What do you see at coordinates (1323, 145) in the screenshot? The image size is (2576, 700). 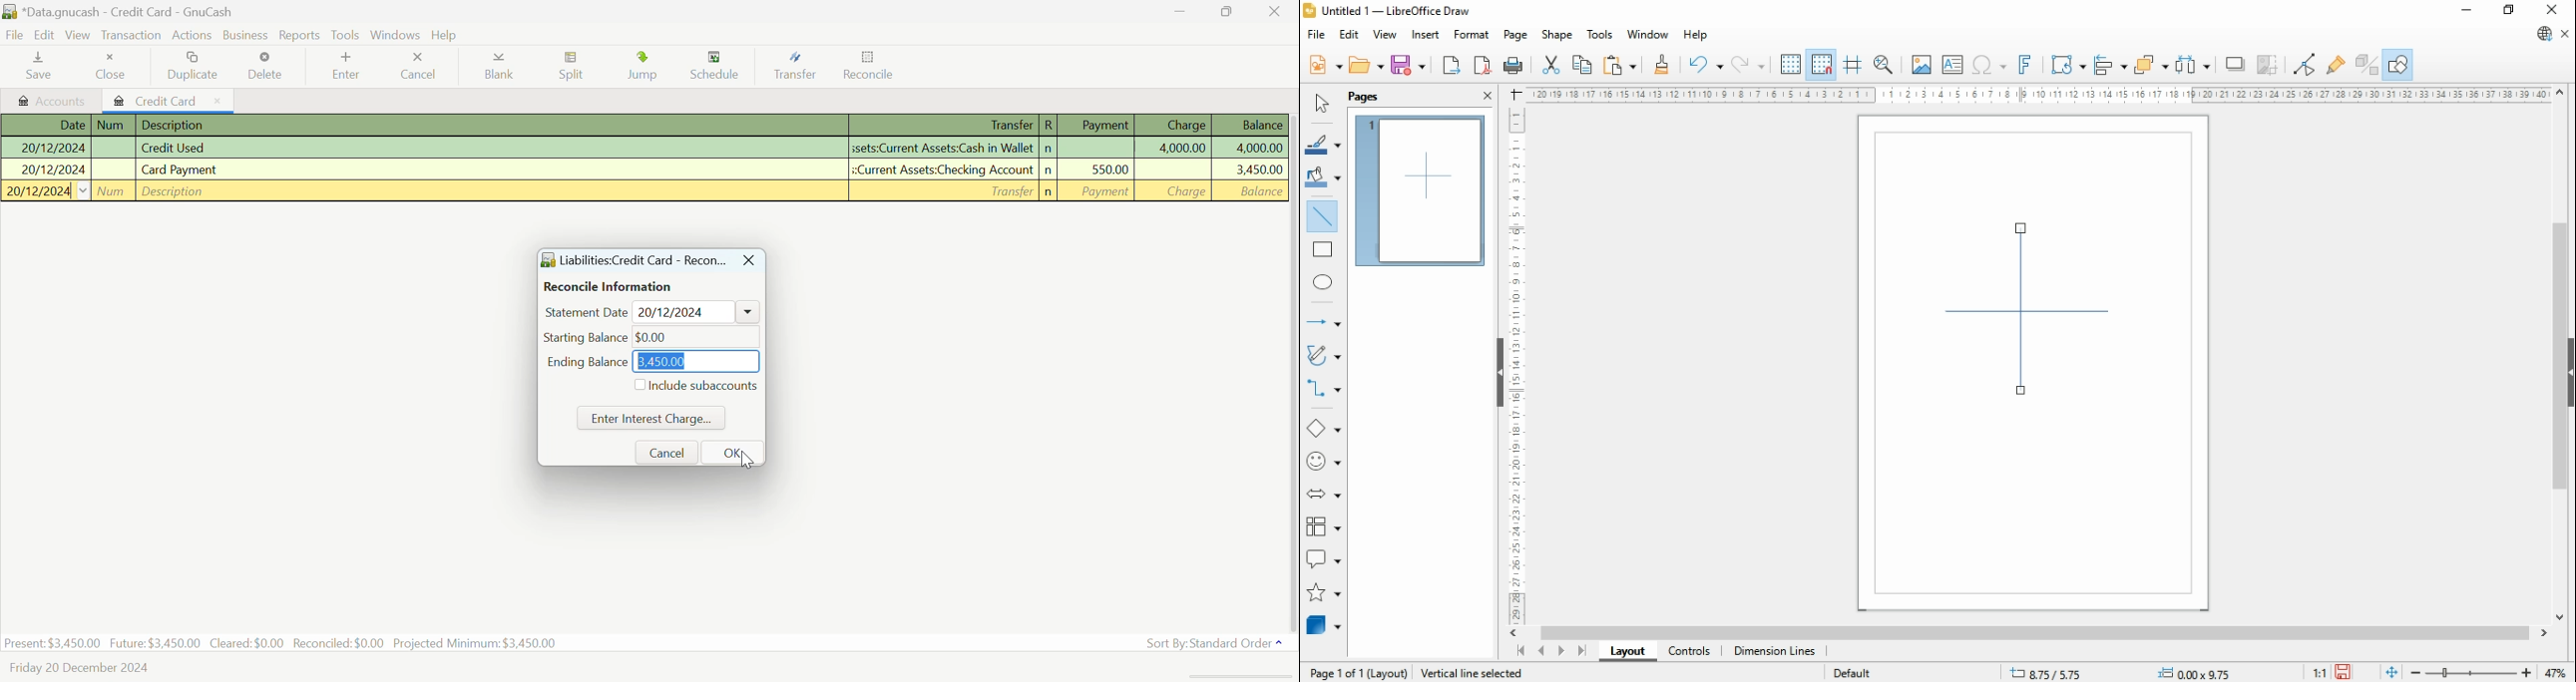 I see `line color` at bounding box center [1323, 145].